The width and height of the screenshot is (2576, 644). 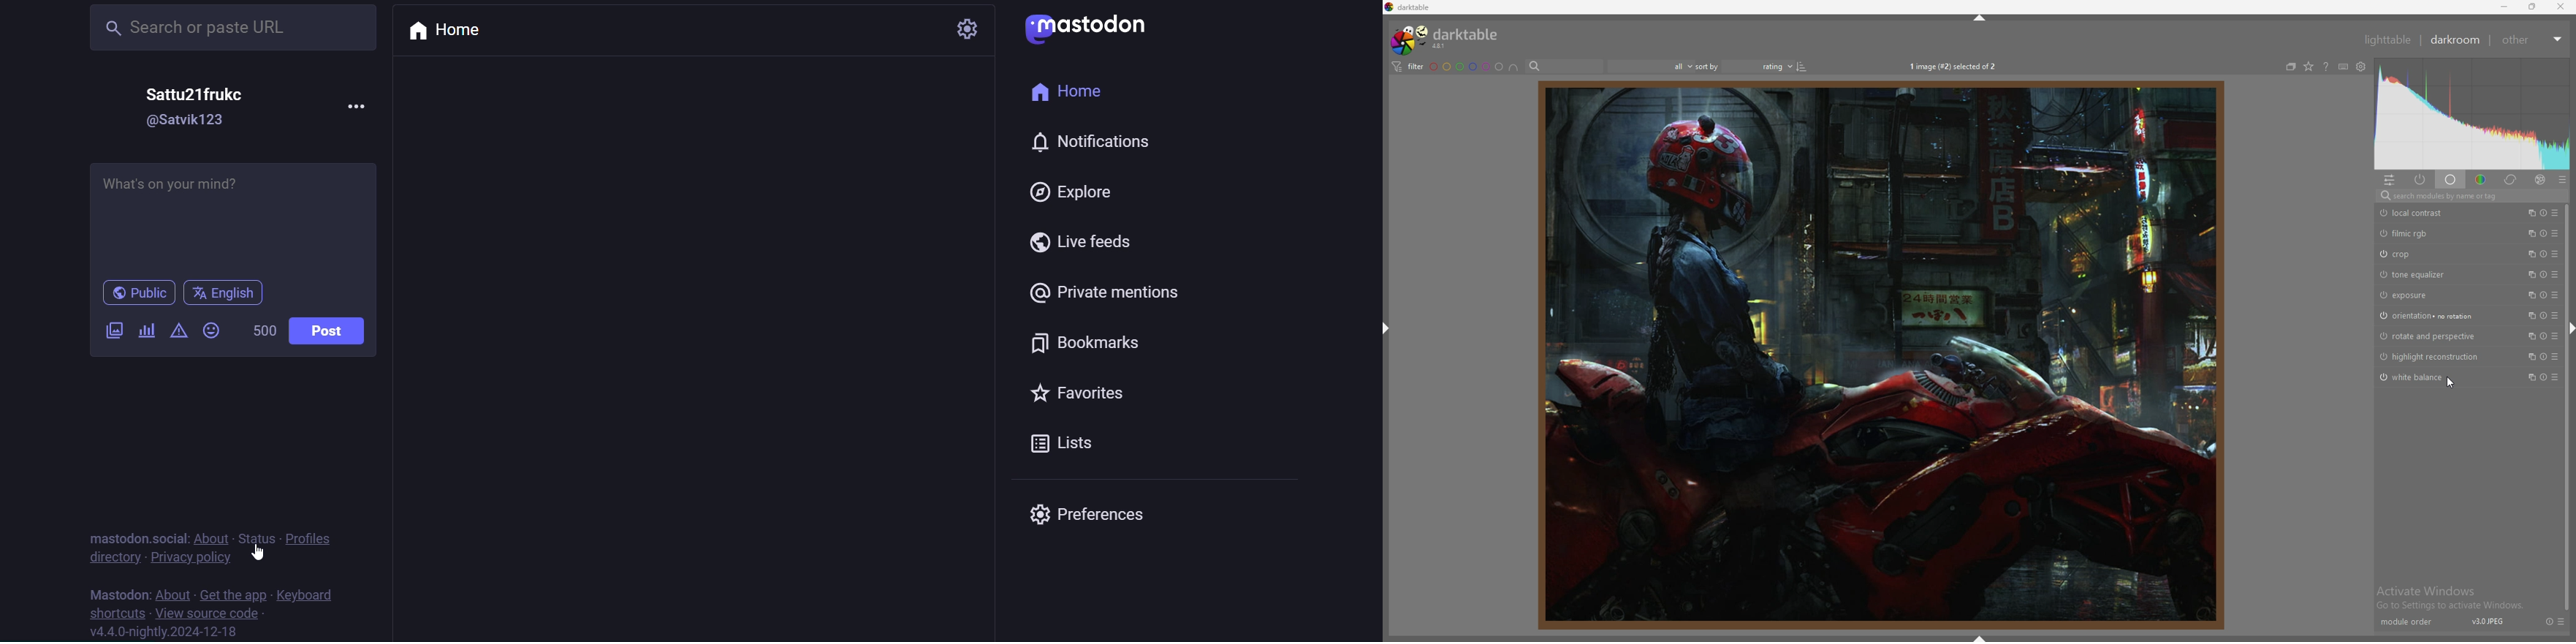 What do you see at coordinates (2555, 212) in the screenshot?
I see `presets` at bounding box center [2555, 212].